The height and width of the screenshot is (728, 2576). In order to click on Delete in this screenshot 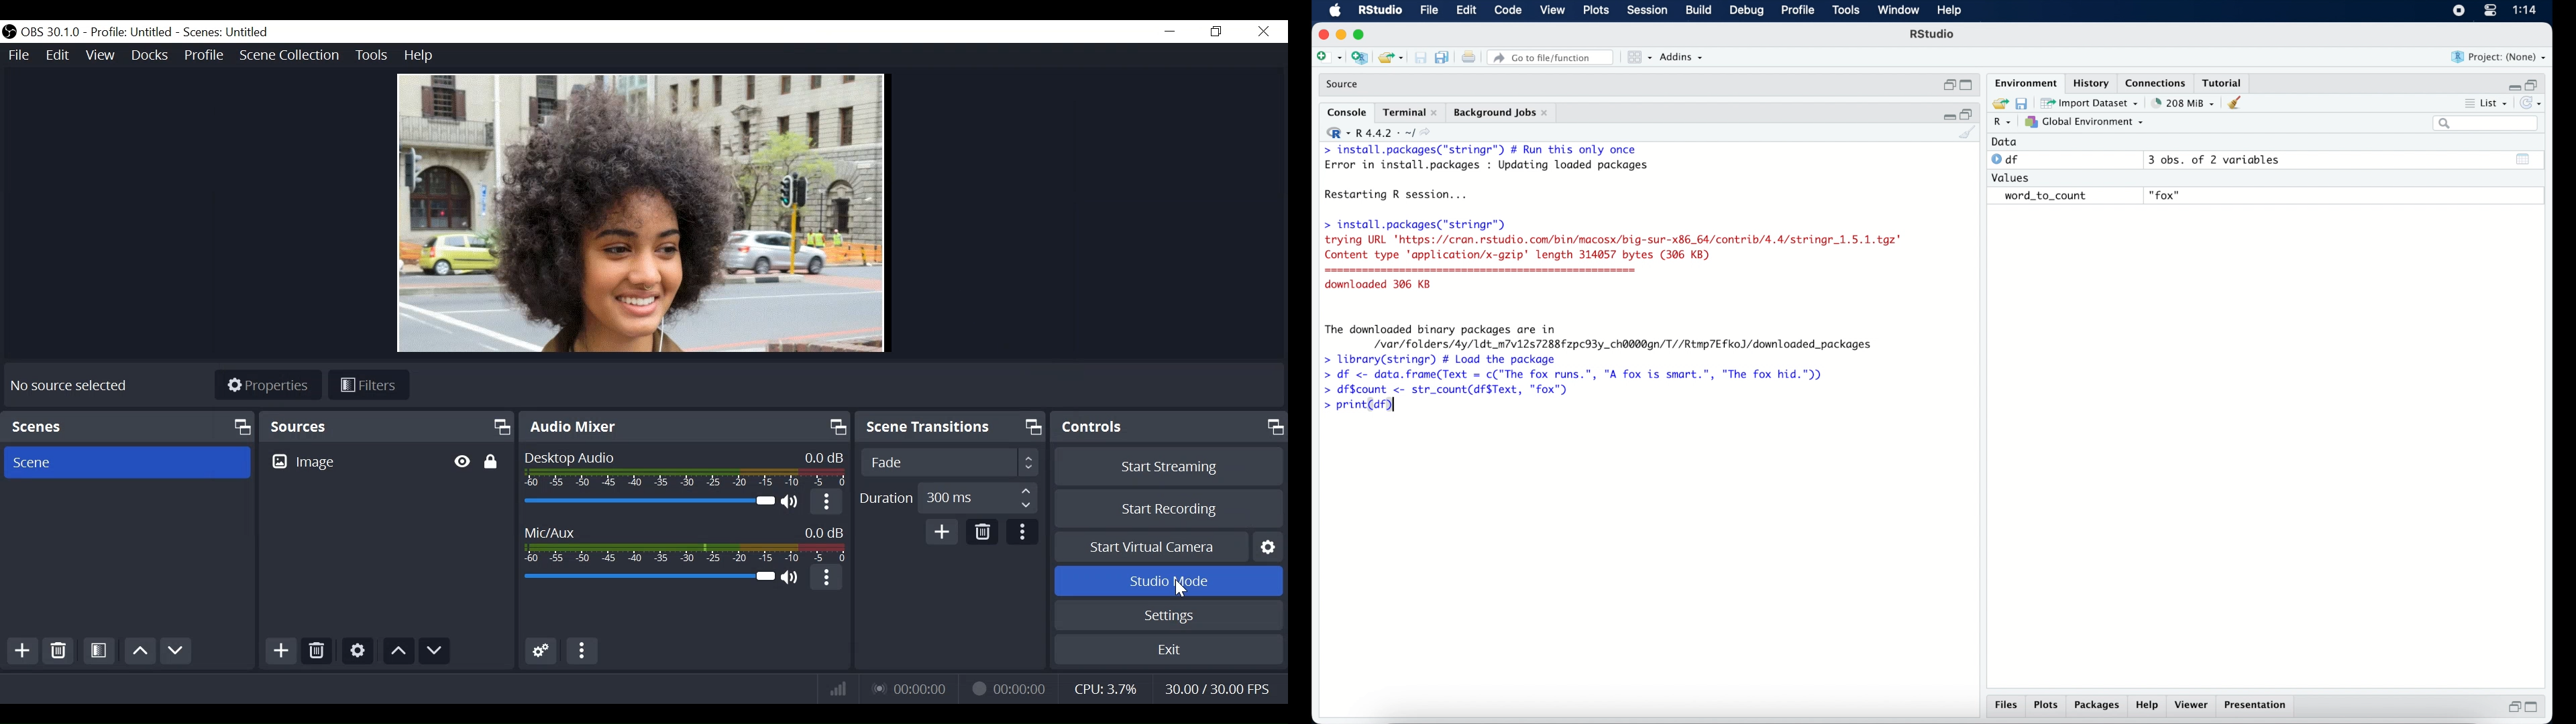, I will do `click(985, 533)`.